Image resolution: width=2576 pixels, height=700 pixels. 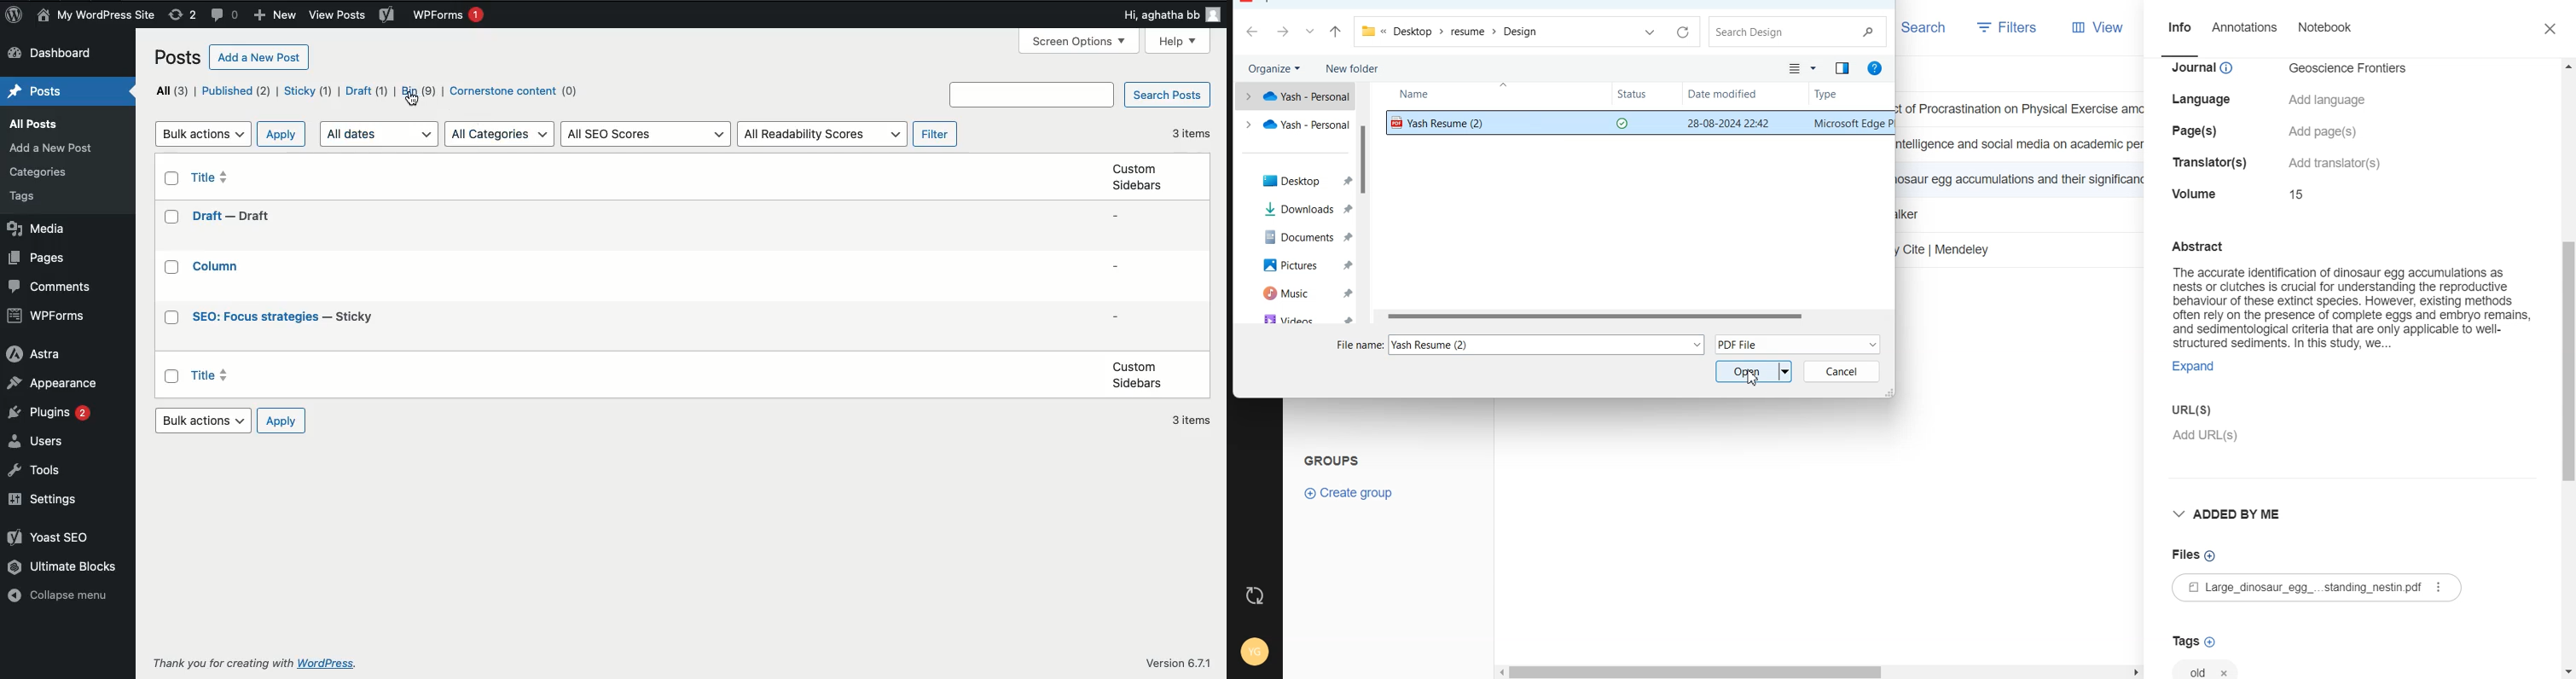 What do you see at coordinates (1295, 292) in the screenshot?
I see `Music` at bounding box center [1295, 292].